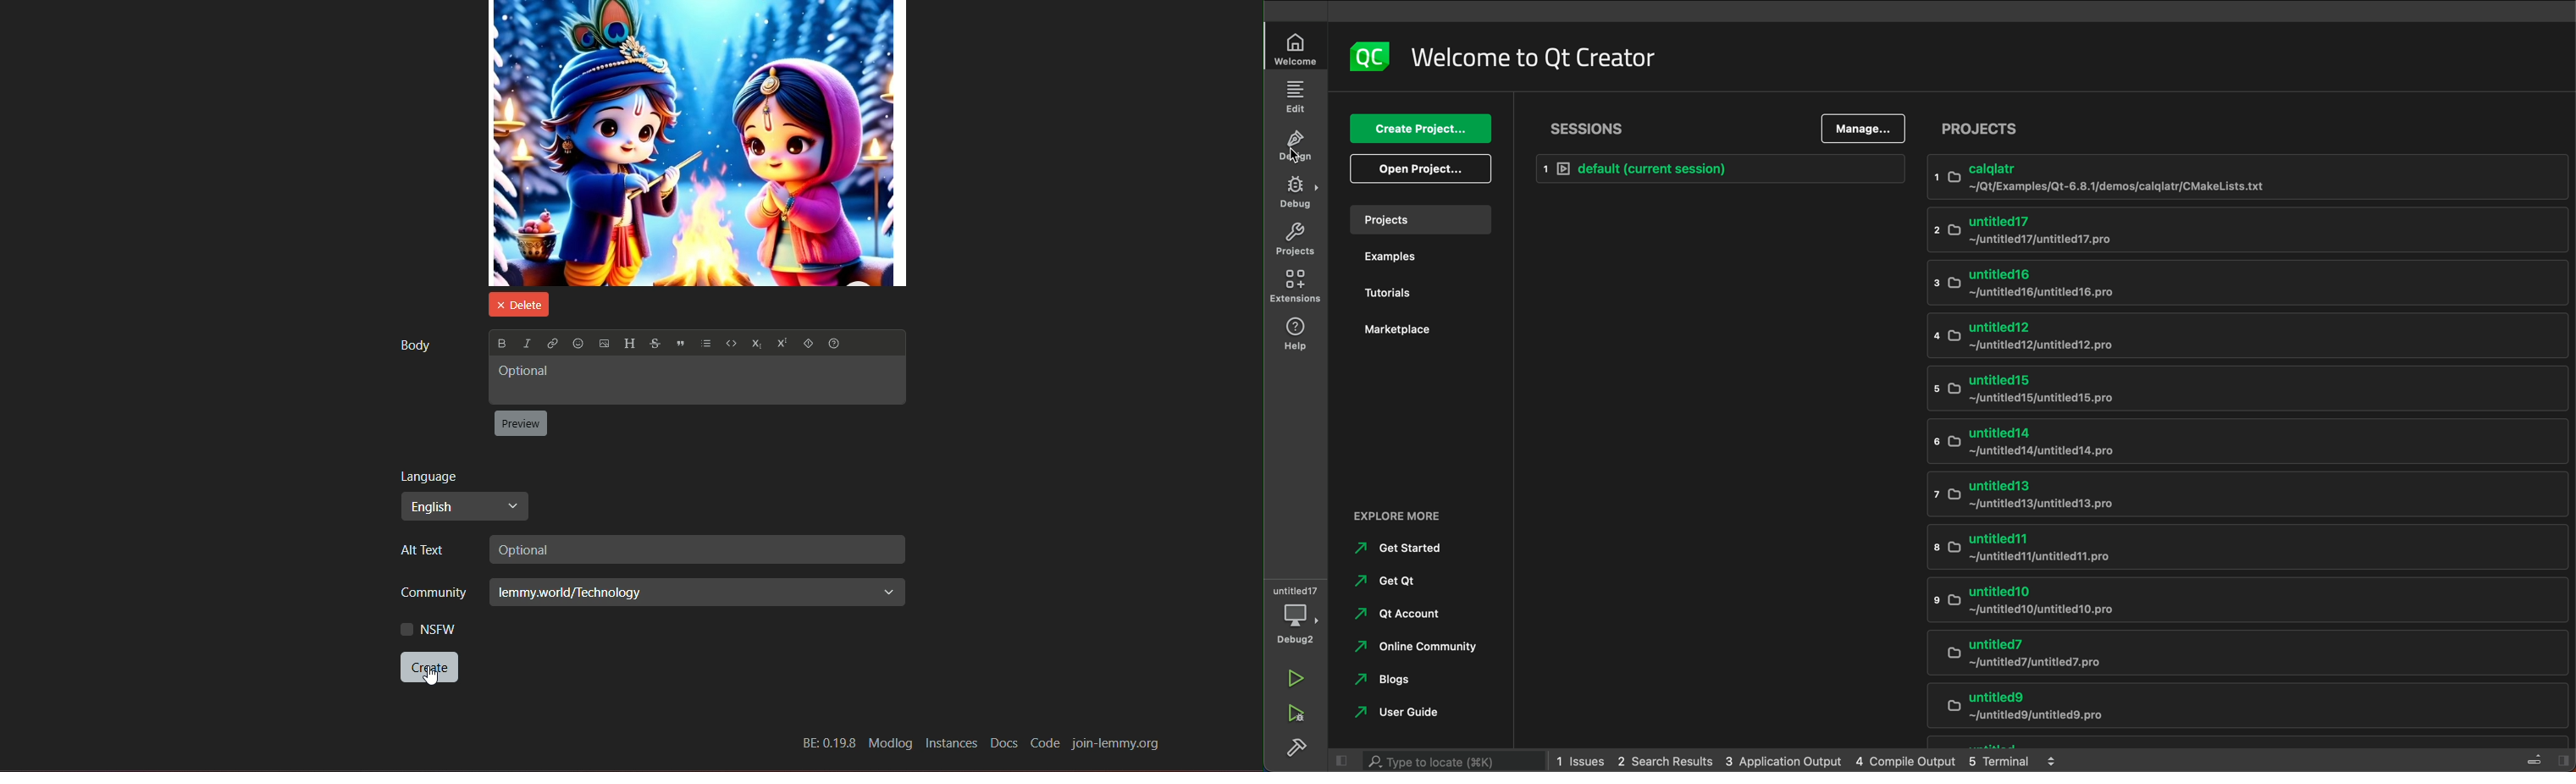  Describe the element at coordinates (755, 345) in the screenshot. I see `` at that location.